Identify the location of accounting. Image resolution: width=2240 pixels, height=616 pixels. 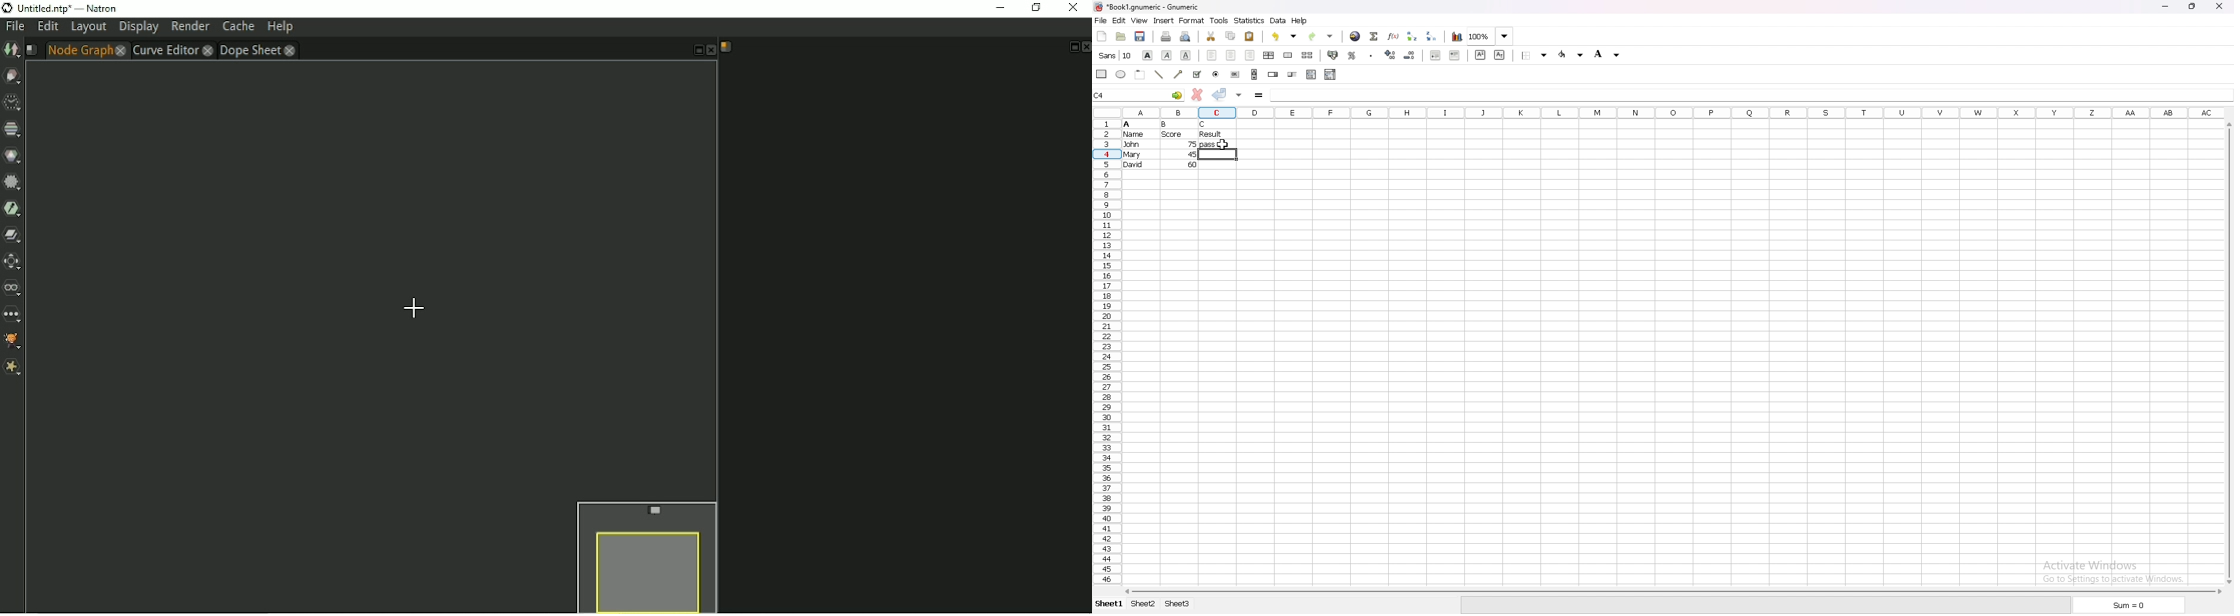
(1333, 55).